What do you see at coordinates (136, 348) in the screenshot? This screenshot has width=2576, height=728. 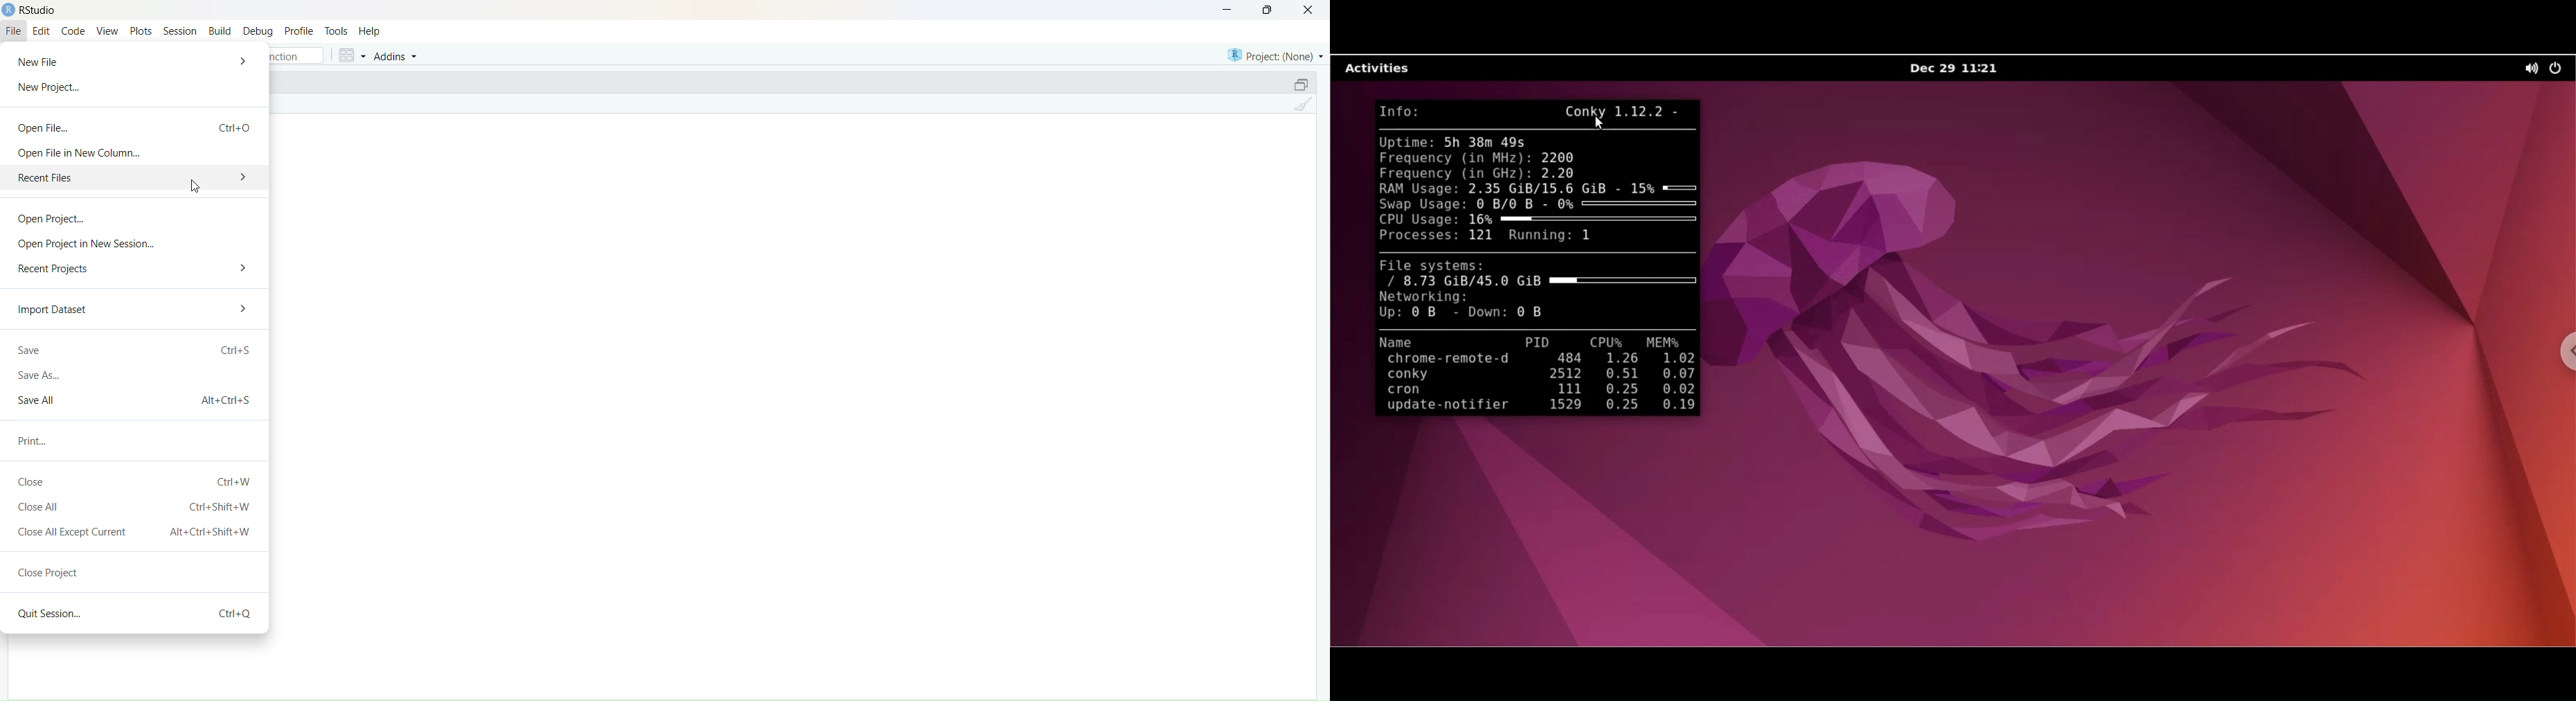 I see `Save ctrl + s` at bounding box center [136, 348].